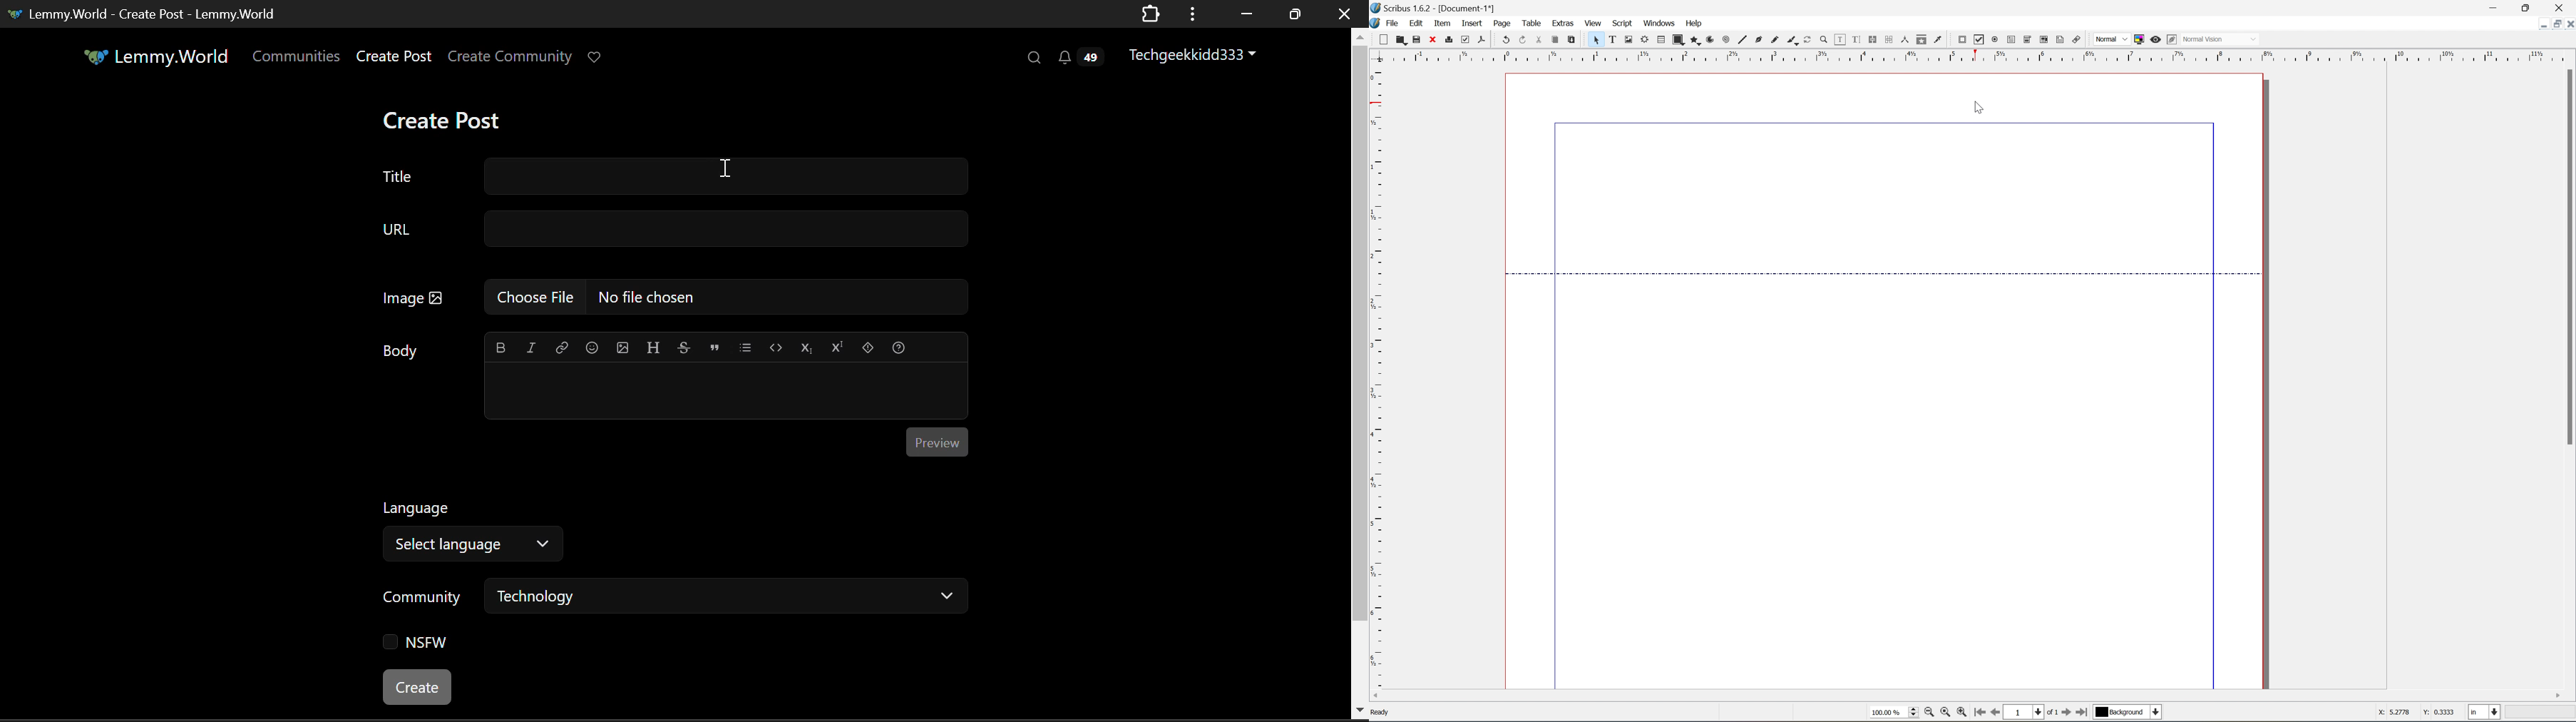  What do you see at coordinates (1194, 53) in the screenshot?
I see `Techgeekkidd333` at bounding box center [1194, 53].